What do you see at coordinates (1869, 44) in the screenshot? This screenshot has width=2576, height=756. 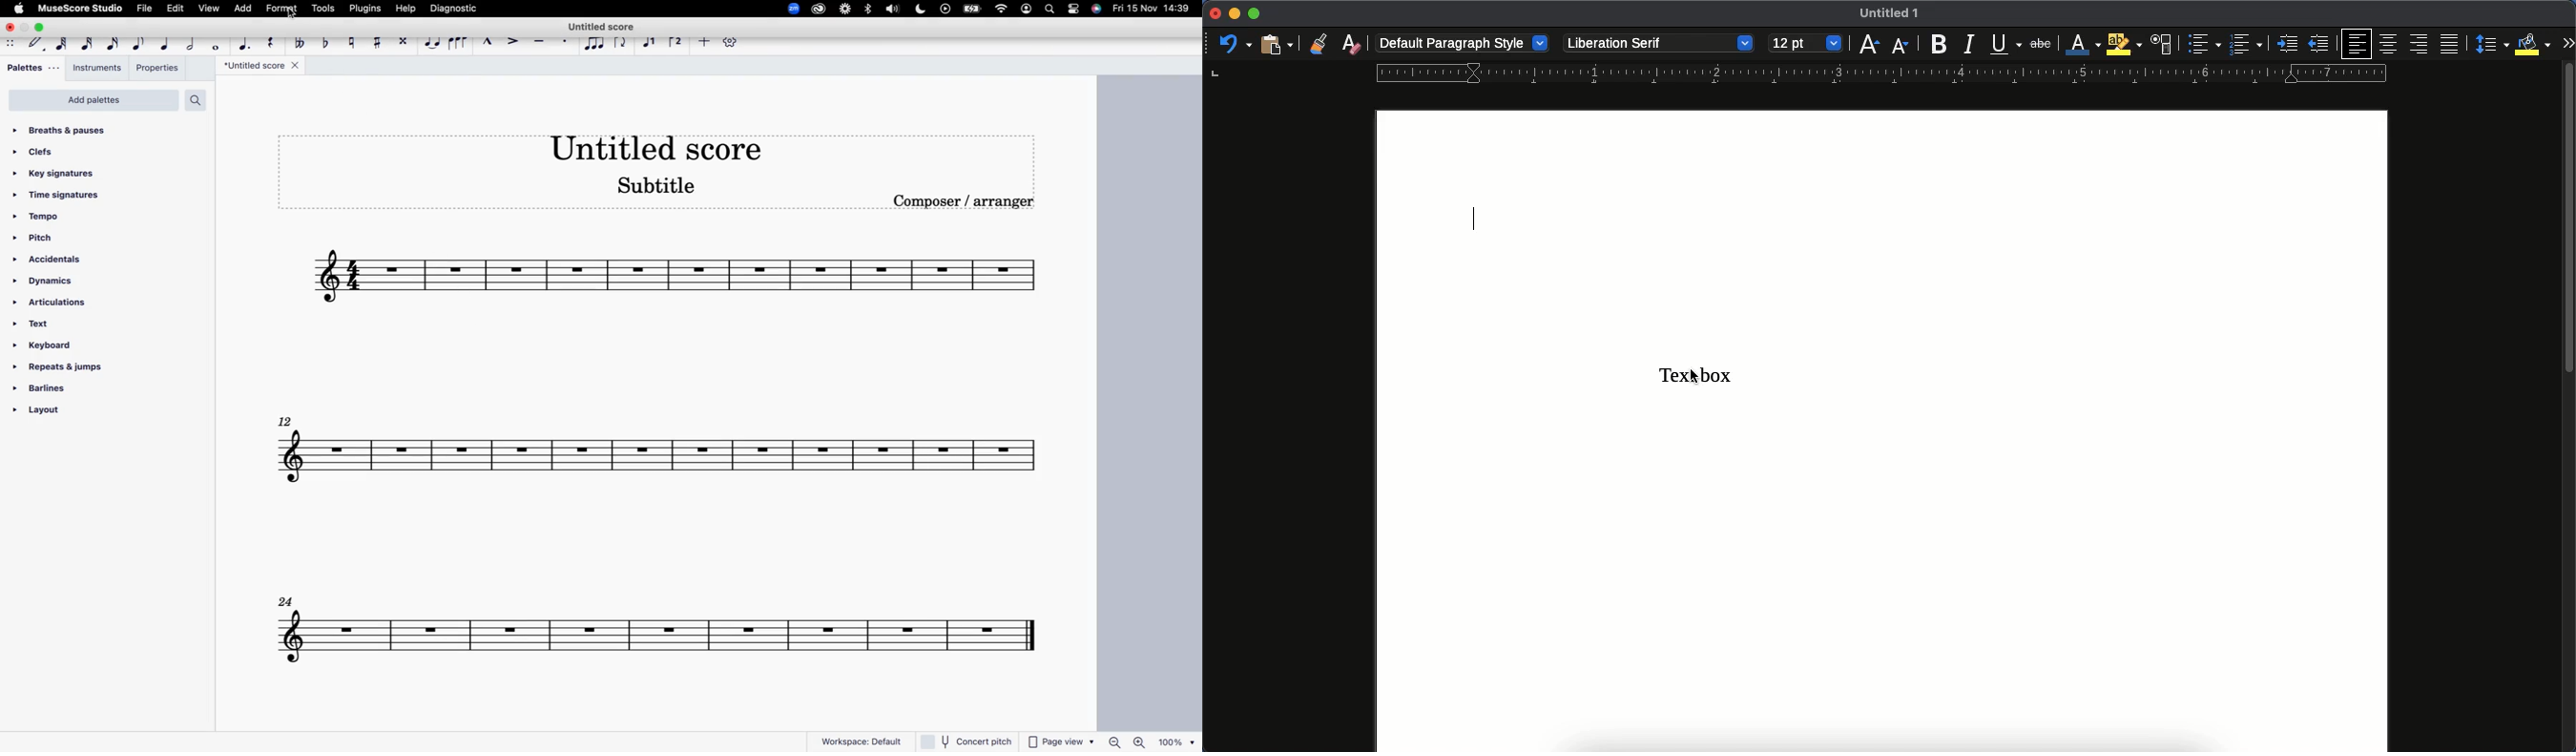 I see `font size increase` at bounding box center [1869, 44].